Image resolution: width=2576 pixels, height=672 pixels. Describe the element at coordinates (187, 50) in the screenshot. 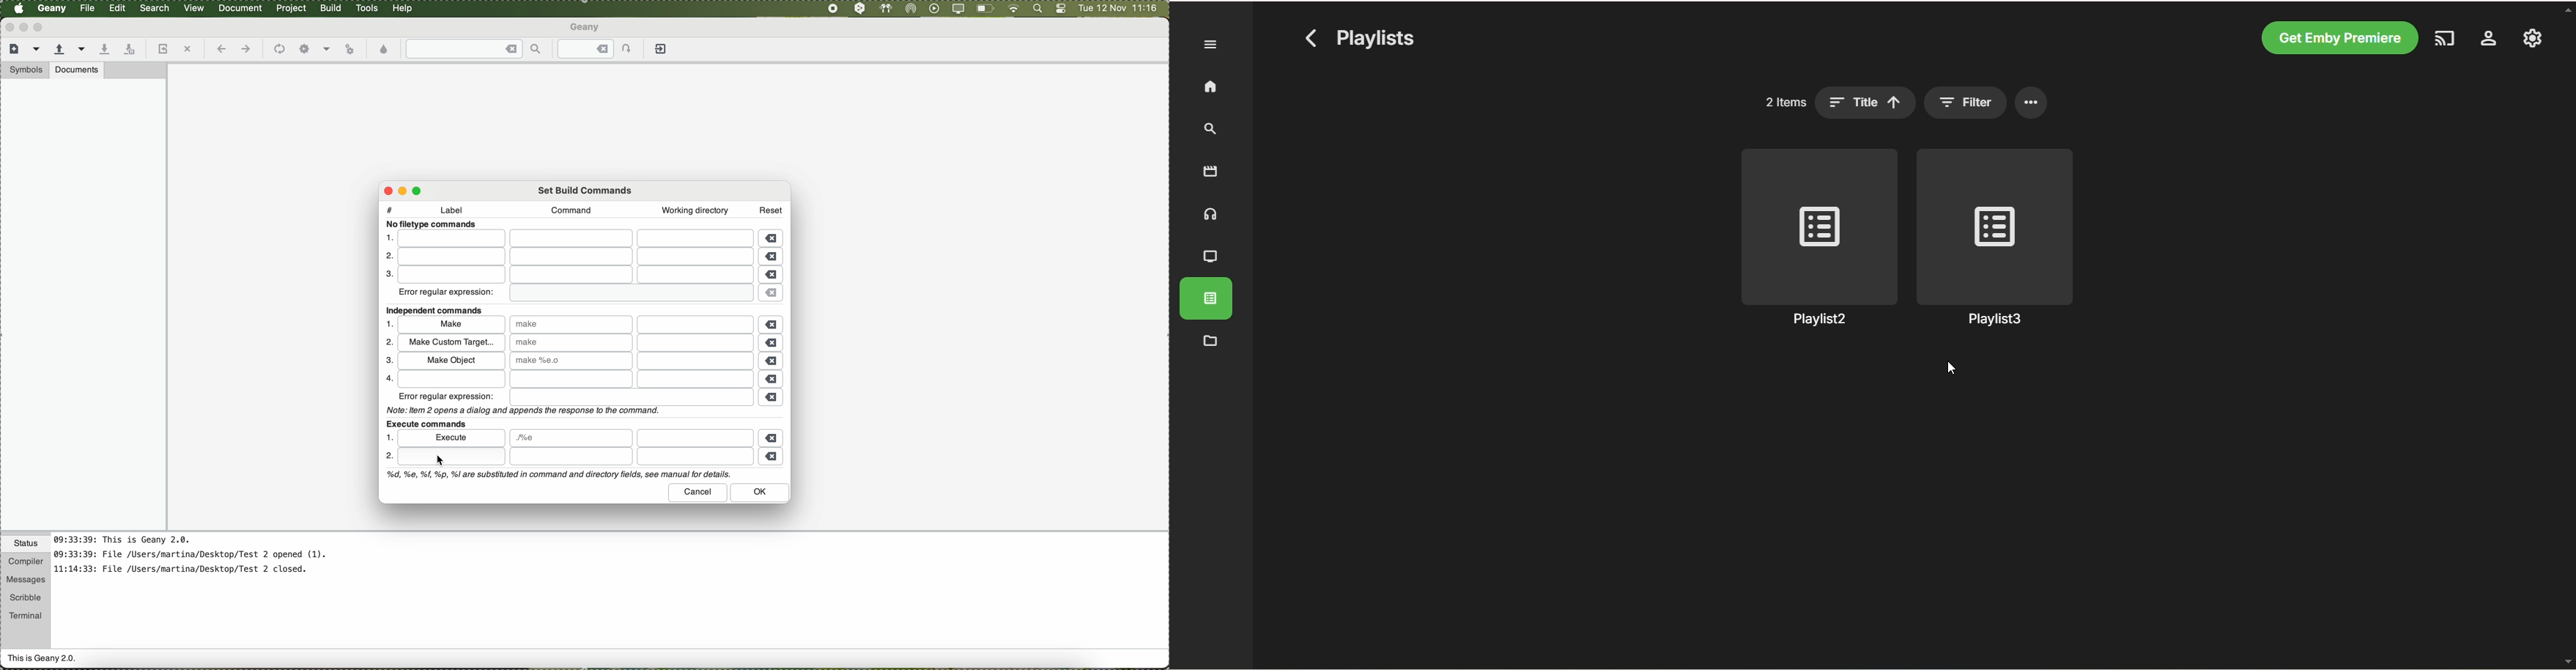

I see `close the current file` at that location.